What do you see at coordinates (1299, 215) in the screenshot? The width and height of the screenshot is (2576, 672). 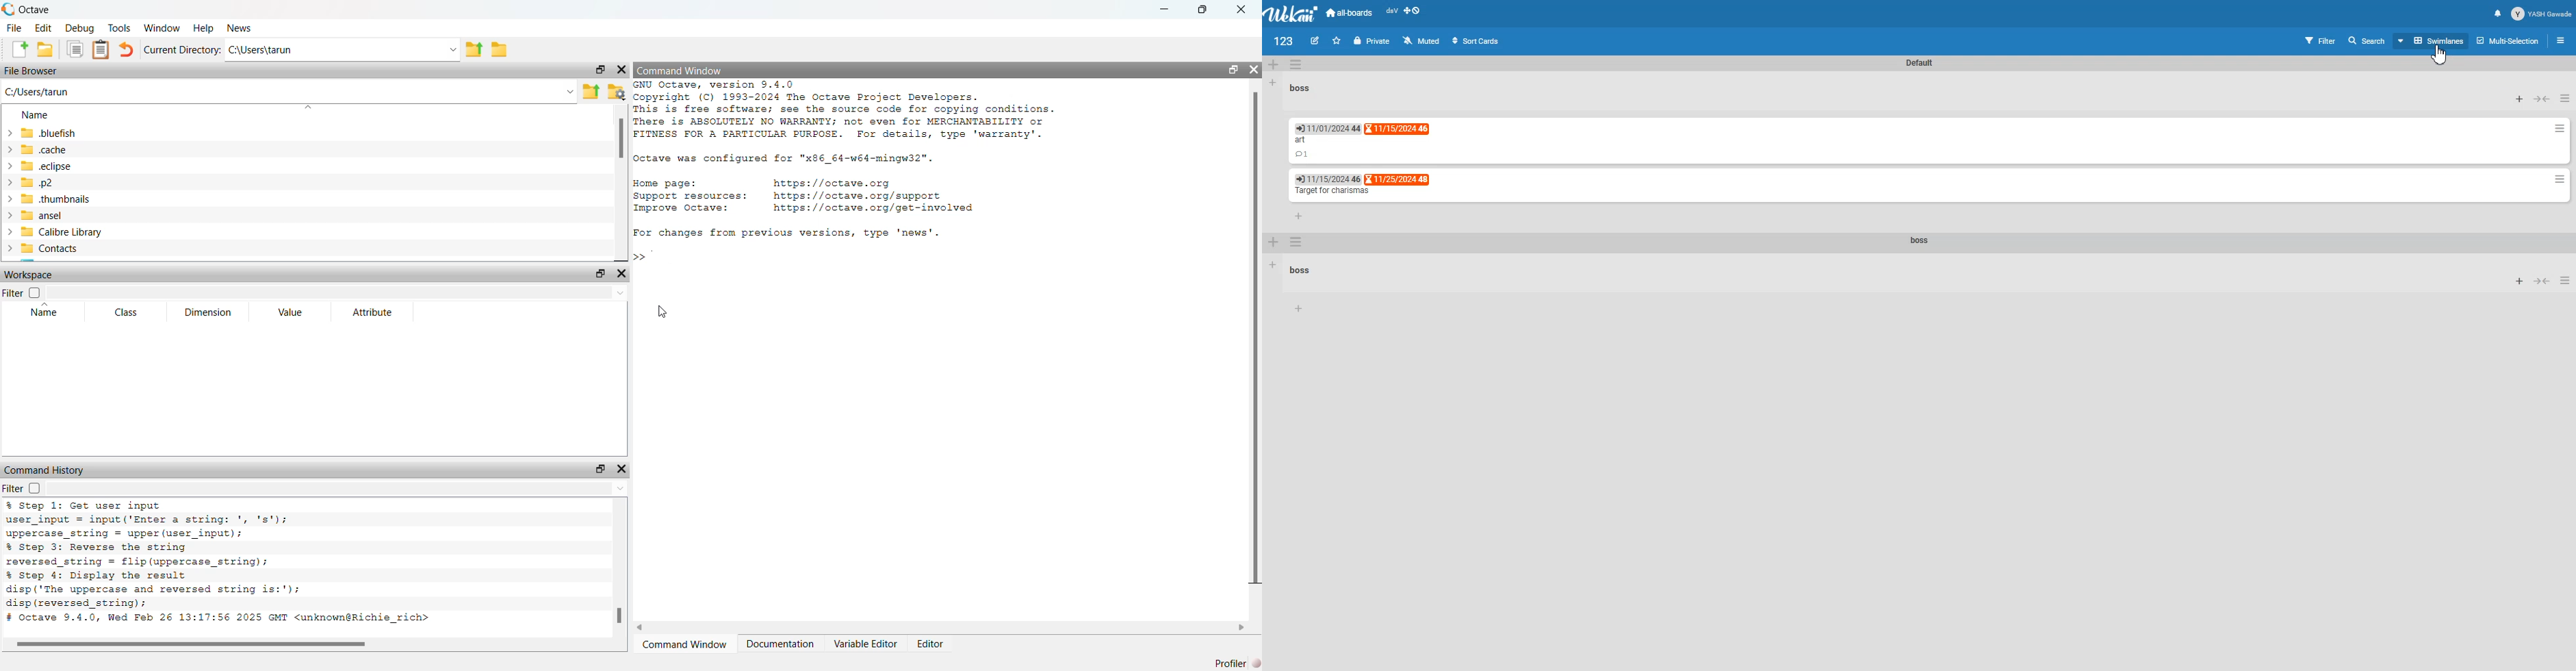 I see `Add card to bottom of list` at bounding box center [1299, 215].